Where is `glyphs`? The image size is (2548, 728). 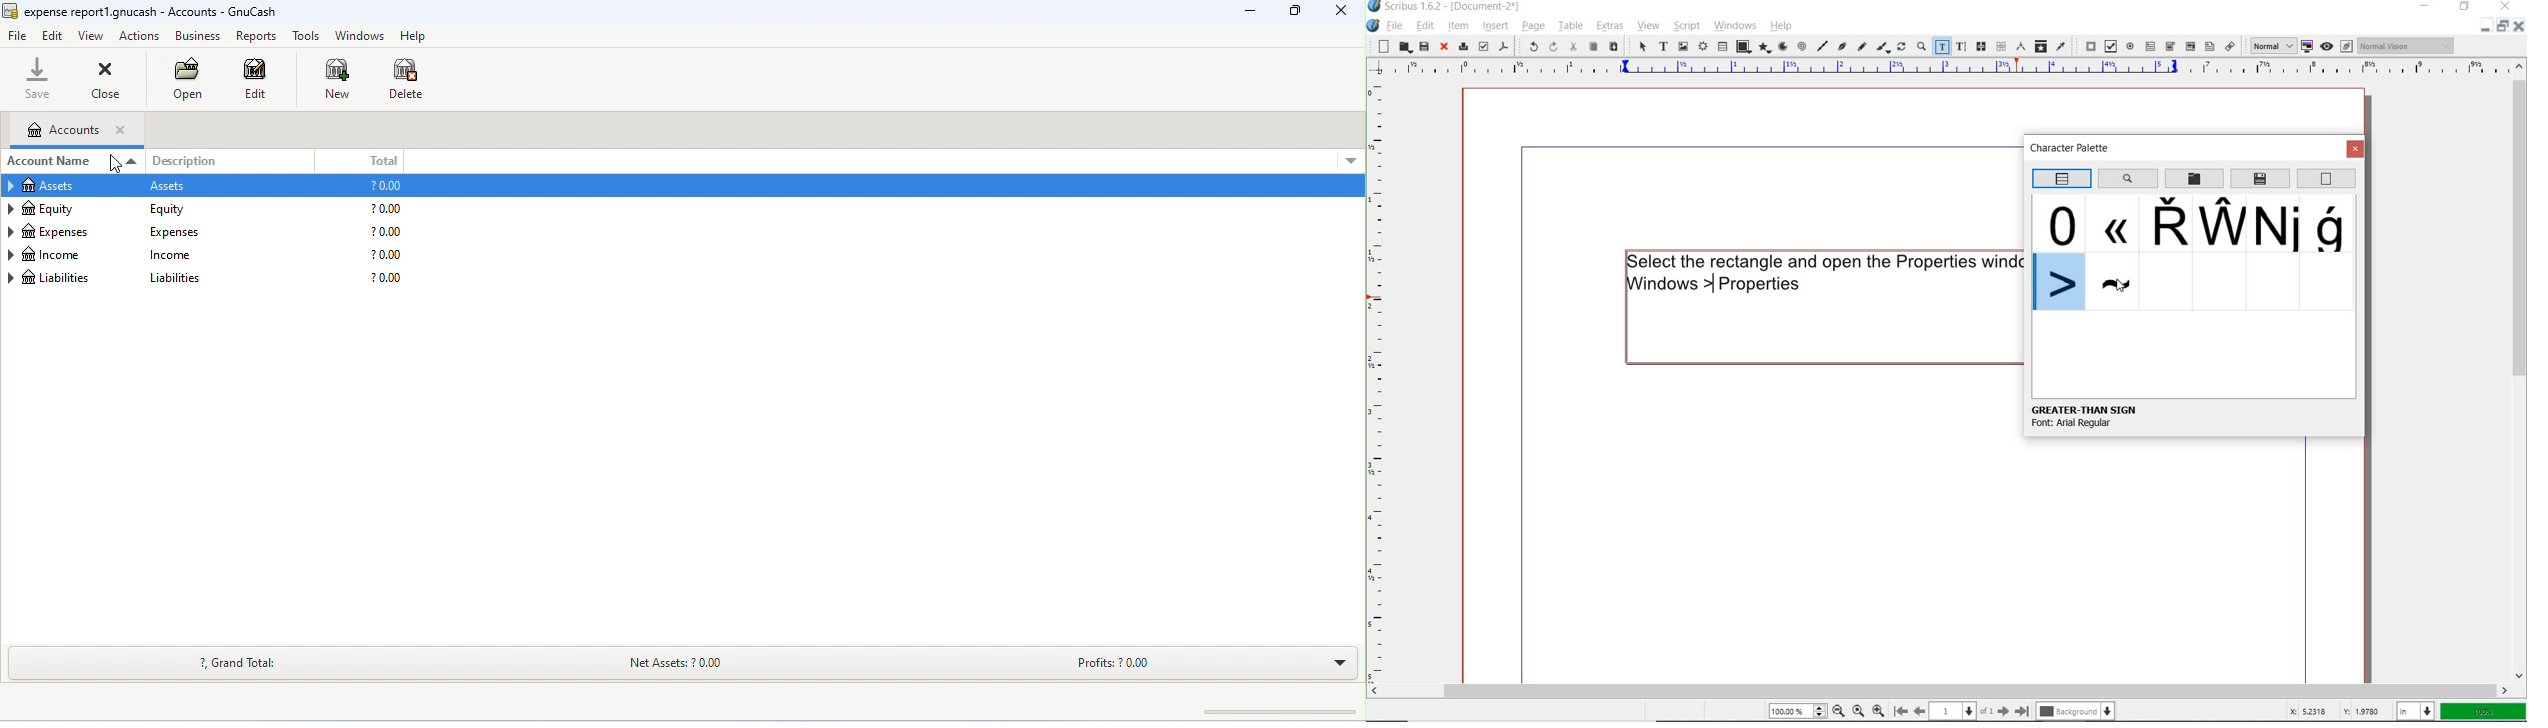
glyphs is located at coordinates (2165, 224).